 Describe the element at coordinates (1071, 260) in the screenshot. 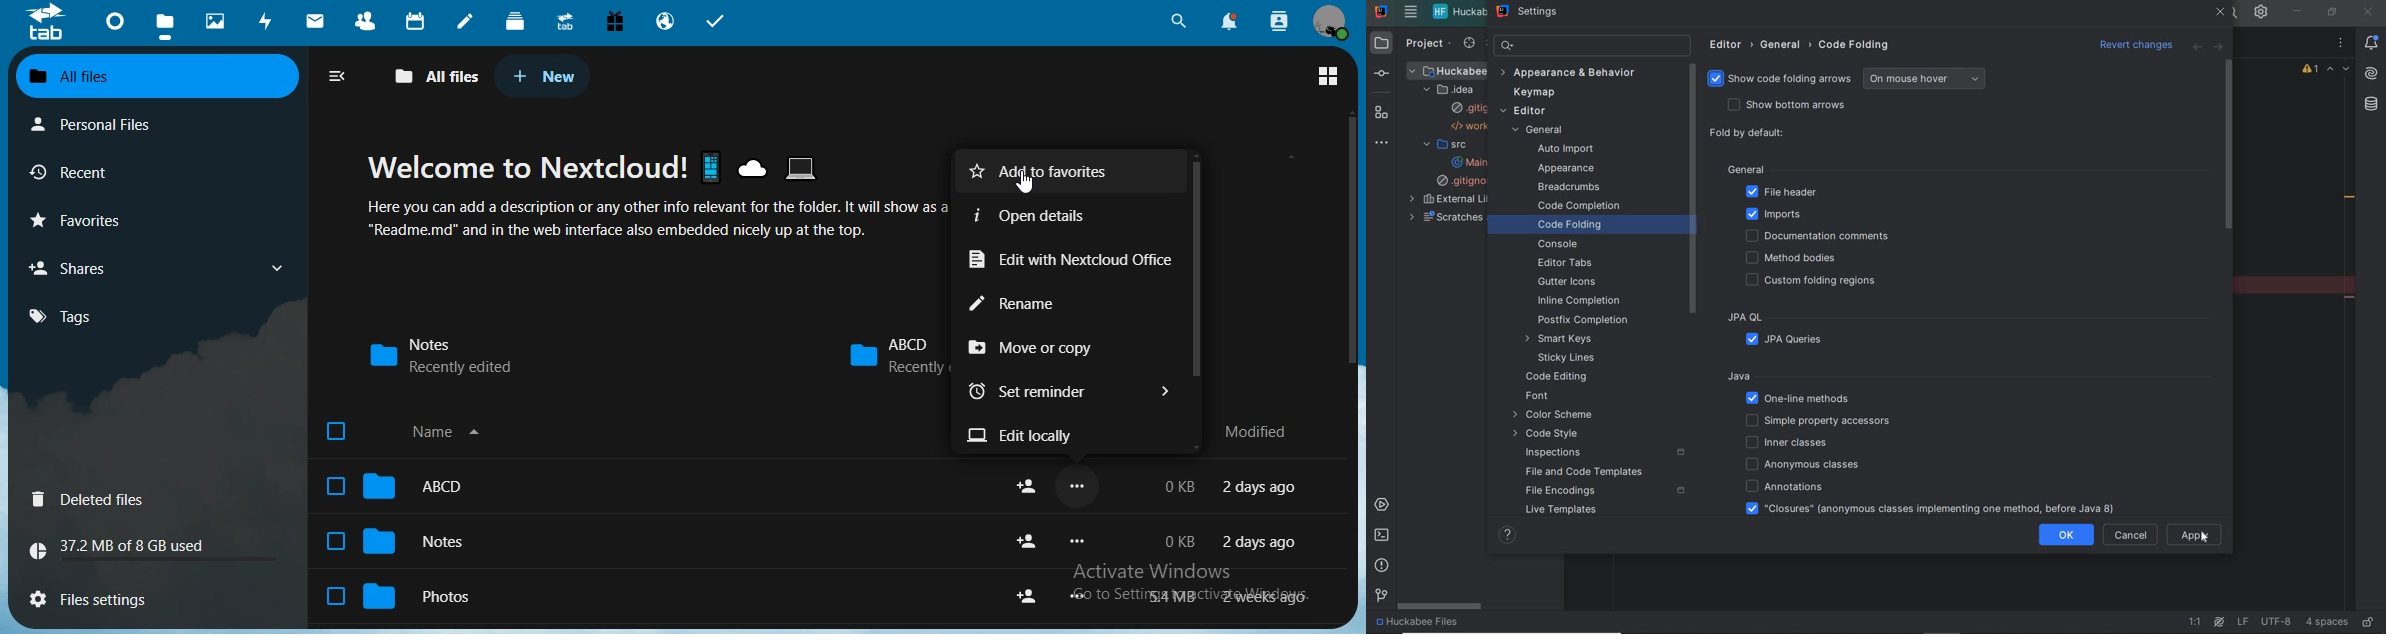

I see `edit with nextcloud office` at that location.